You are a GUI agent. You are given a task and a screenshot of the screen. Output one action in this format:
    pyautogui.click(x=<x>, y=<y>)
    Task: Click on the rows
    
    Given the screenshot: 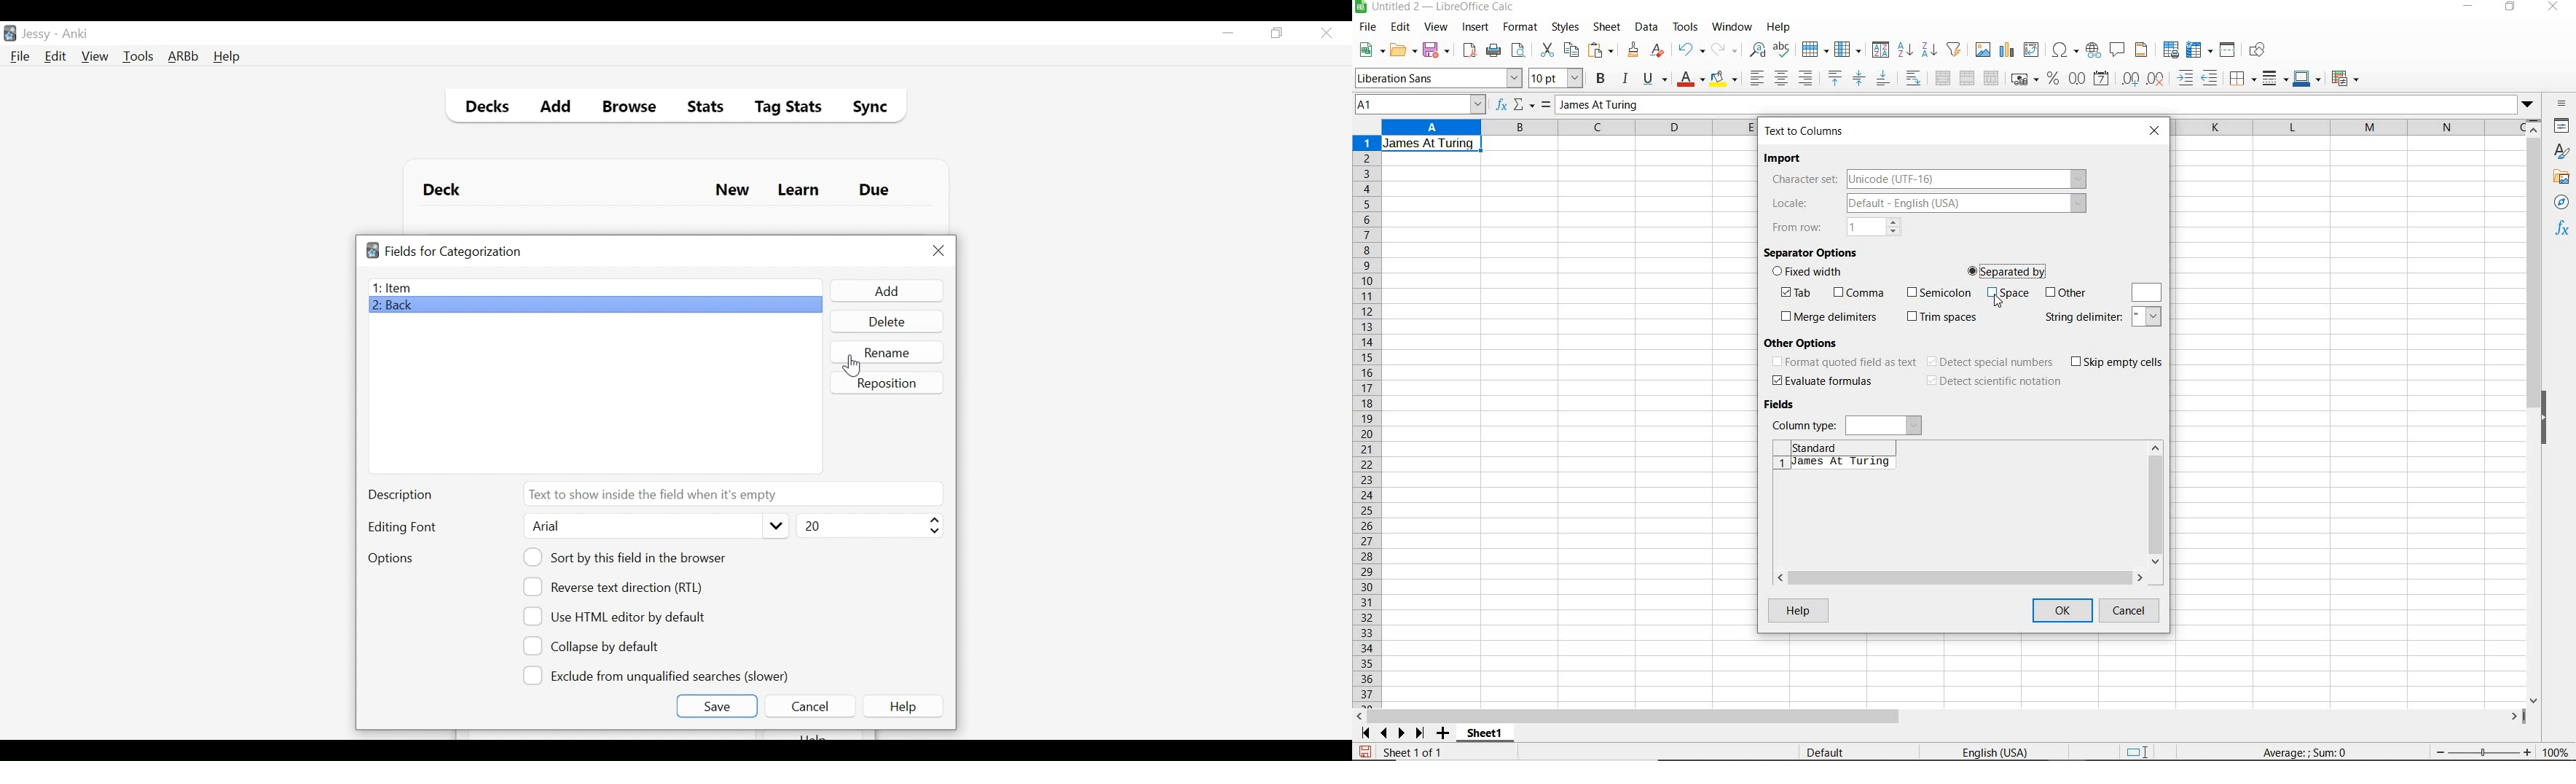 What is the action you would take?
    pyautogui.click(x=1365, y=422)
    